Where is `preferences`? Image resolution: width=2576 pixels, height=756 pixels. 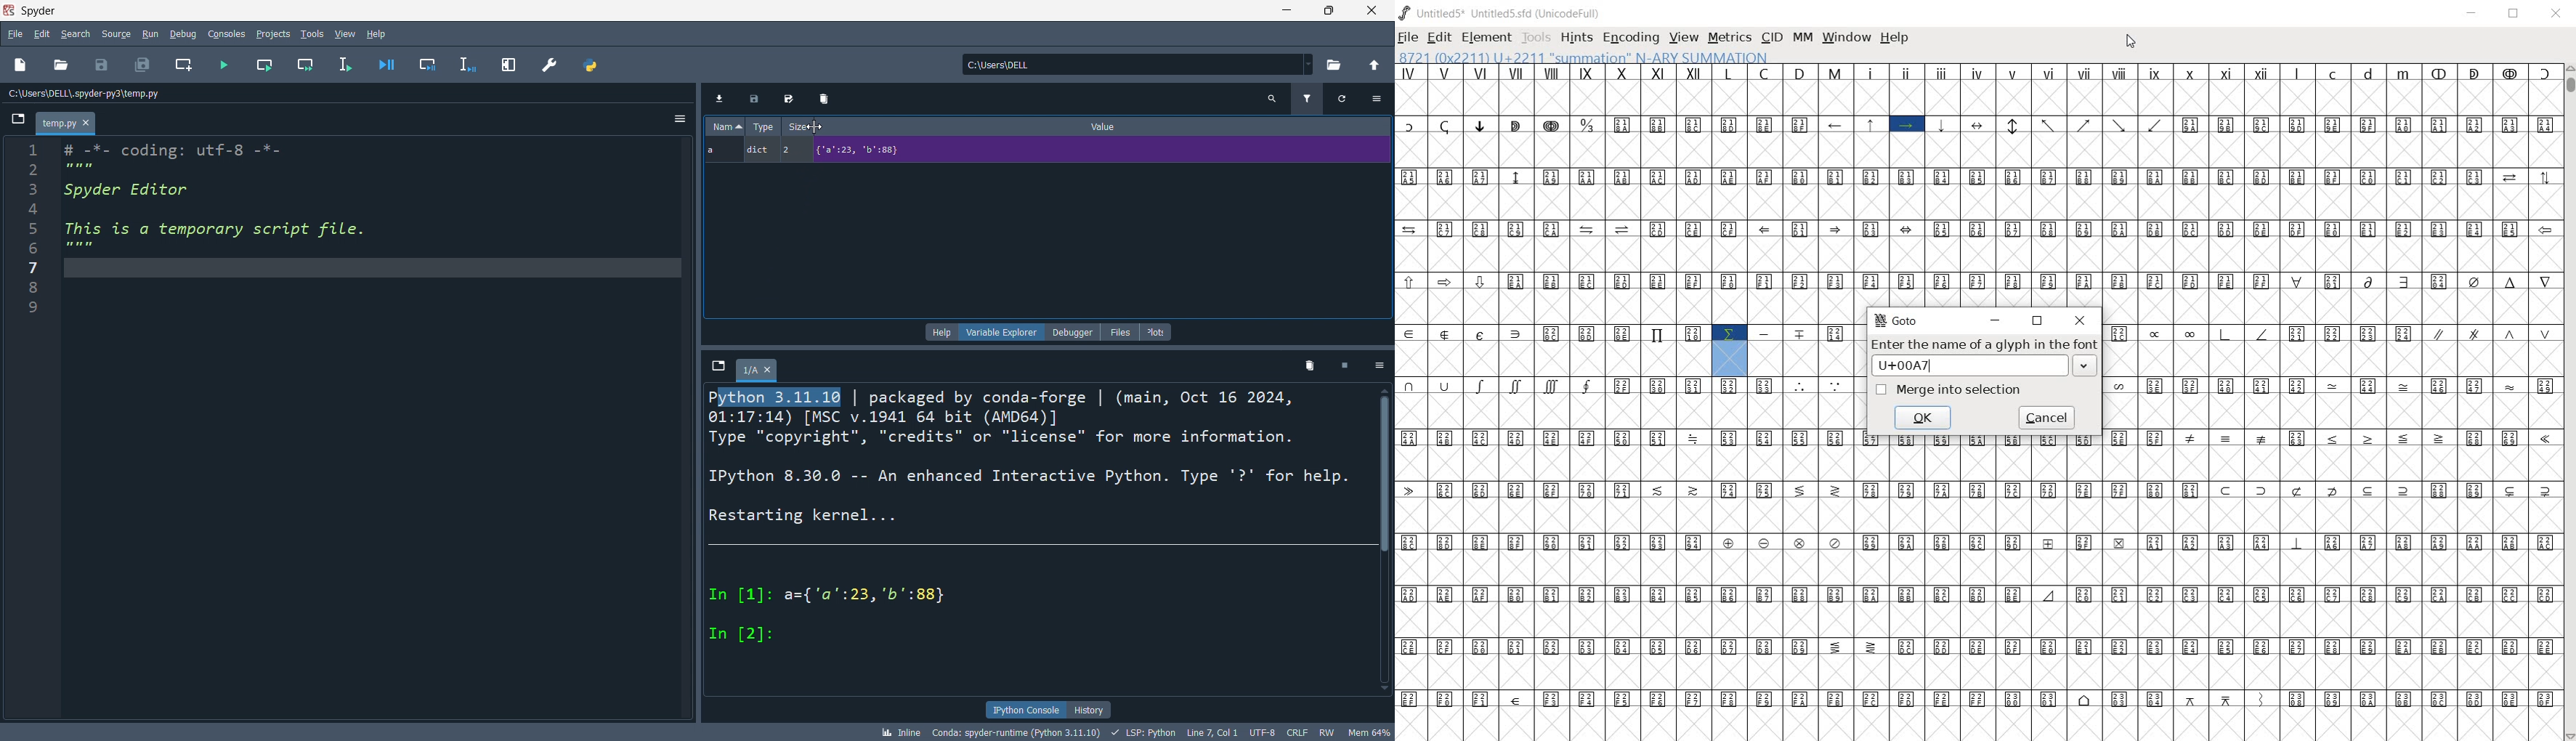 preferences is located at coordinates (547, 62).